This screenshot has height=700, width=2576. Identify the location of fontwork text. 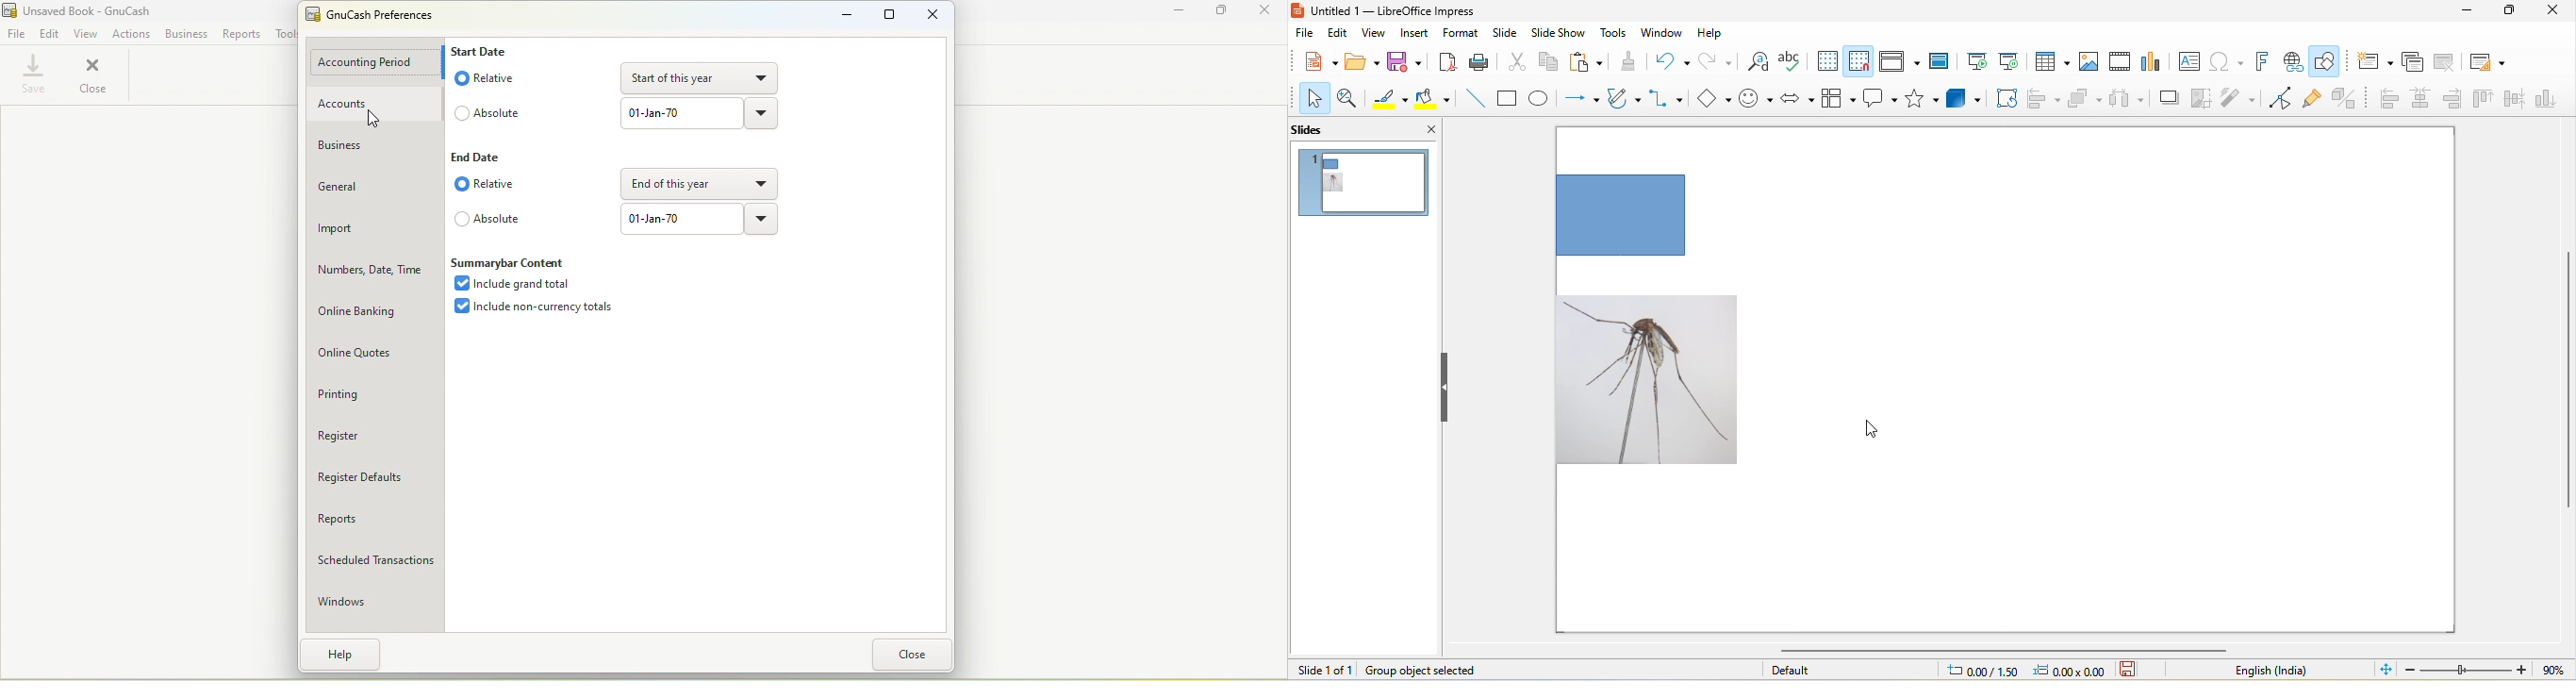
(2263, 59).